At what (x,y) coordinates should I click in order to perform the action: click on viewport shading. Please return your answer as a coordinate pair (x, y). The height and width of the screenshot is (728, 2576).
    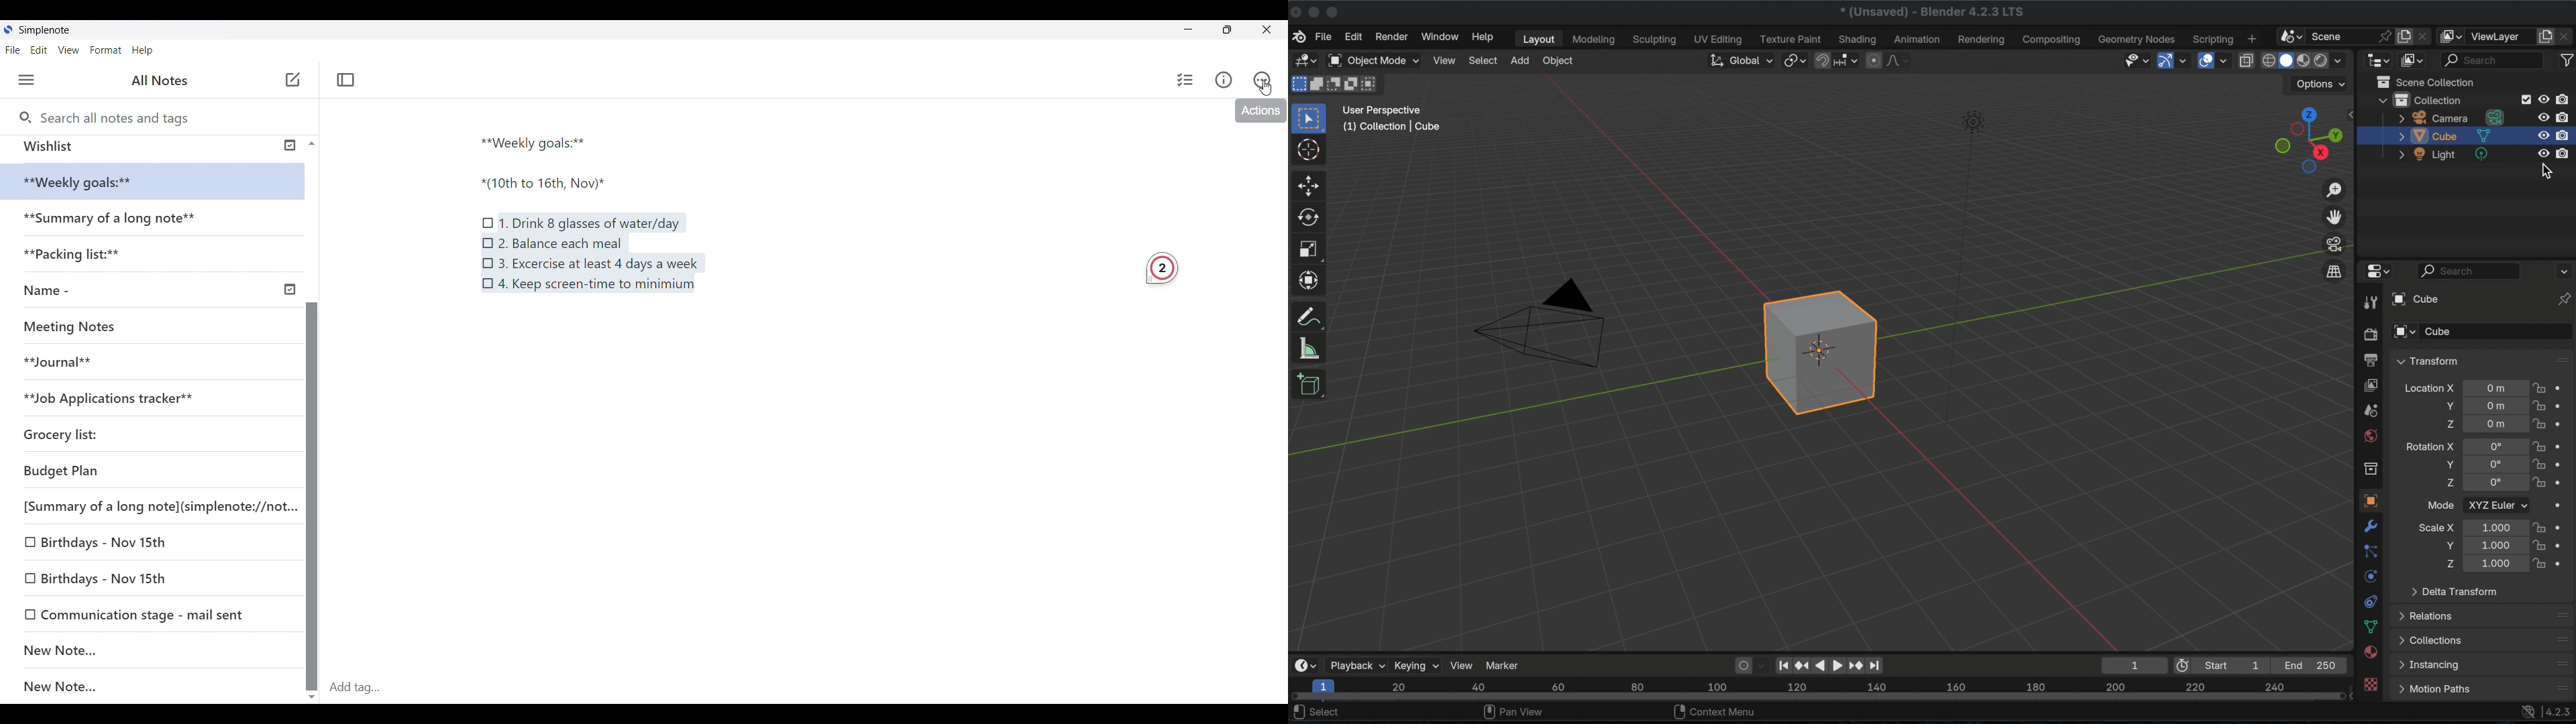
    Looking at the image, I should click on (2285, 59).